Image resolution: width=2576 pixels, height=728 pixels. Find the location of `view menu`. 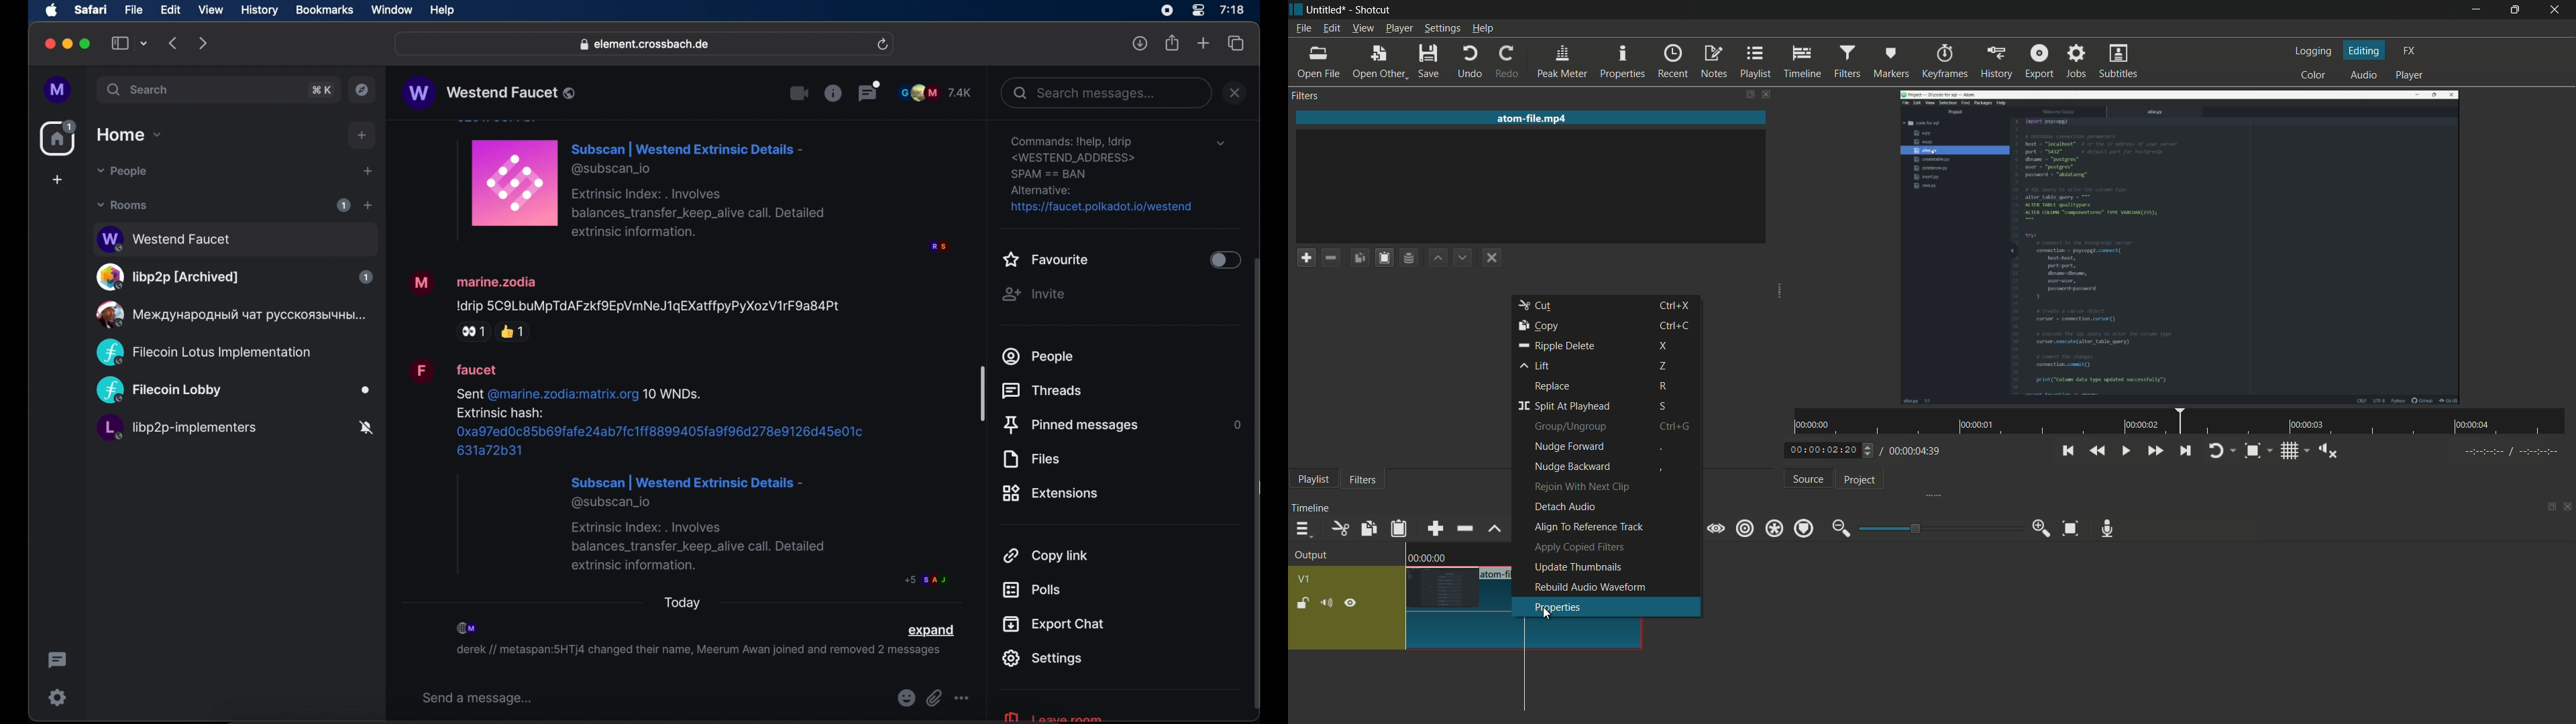

view menu is located at coordinates (1364, 29).